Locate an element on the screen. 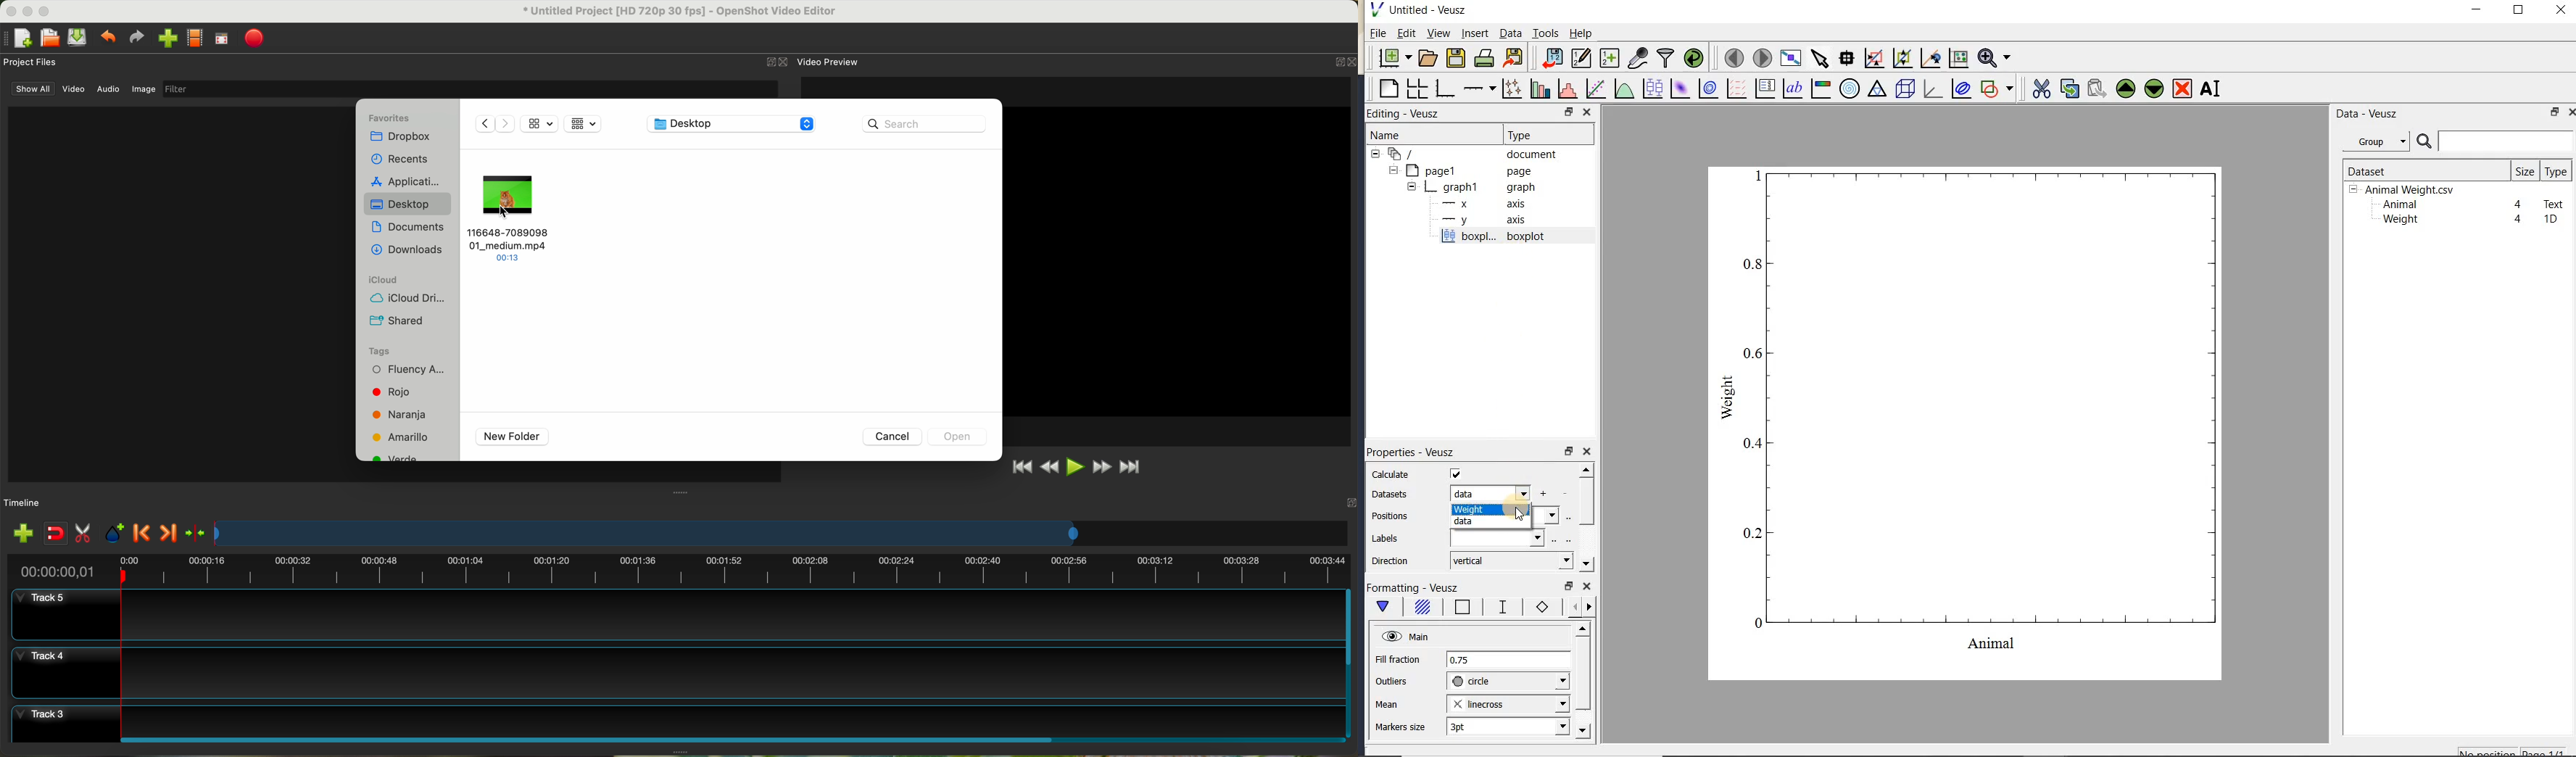 This screenshot has height=784, width=2576. click on import file is located at coordinates (165, 34).